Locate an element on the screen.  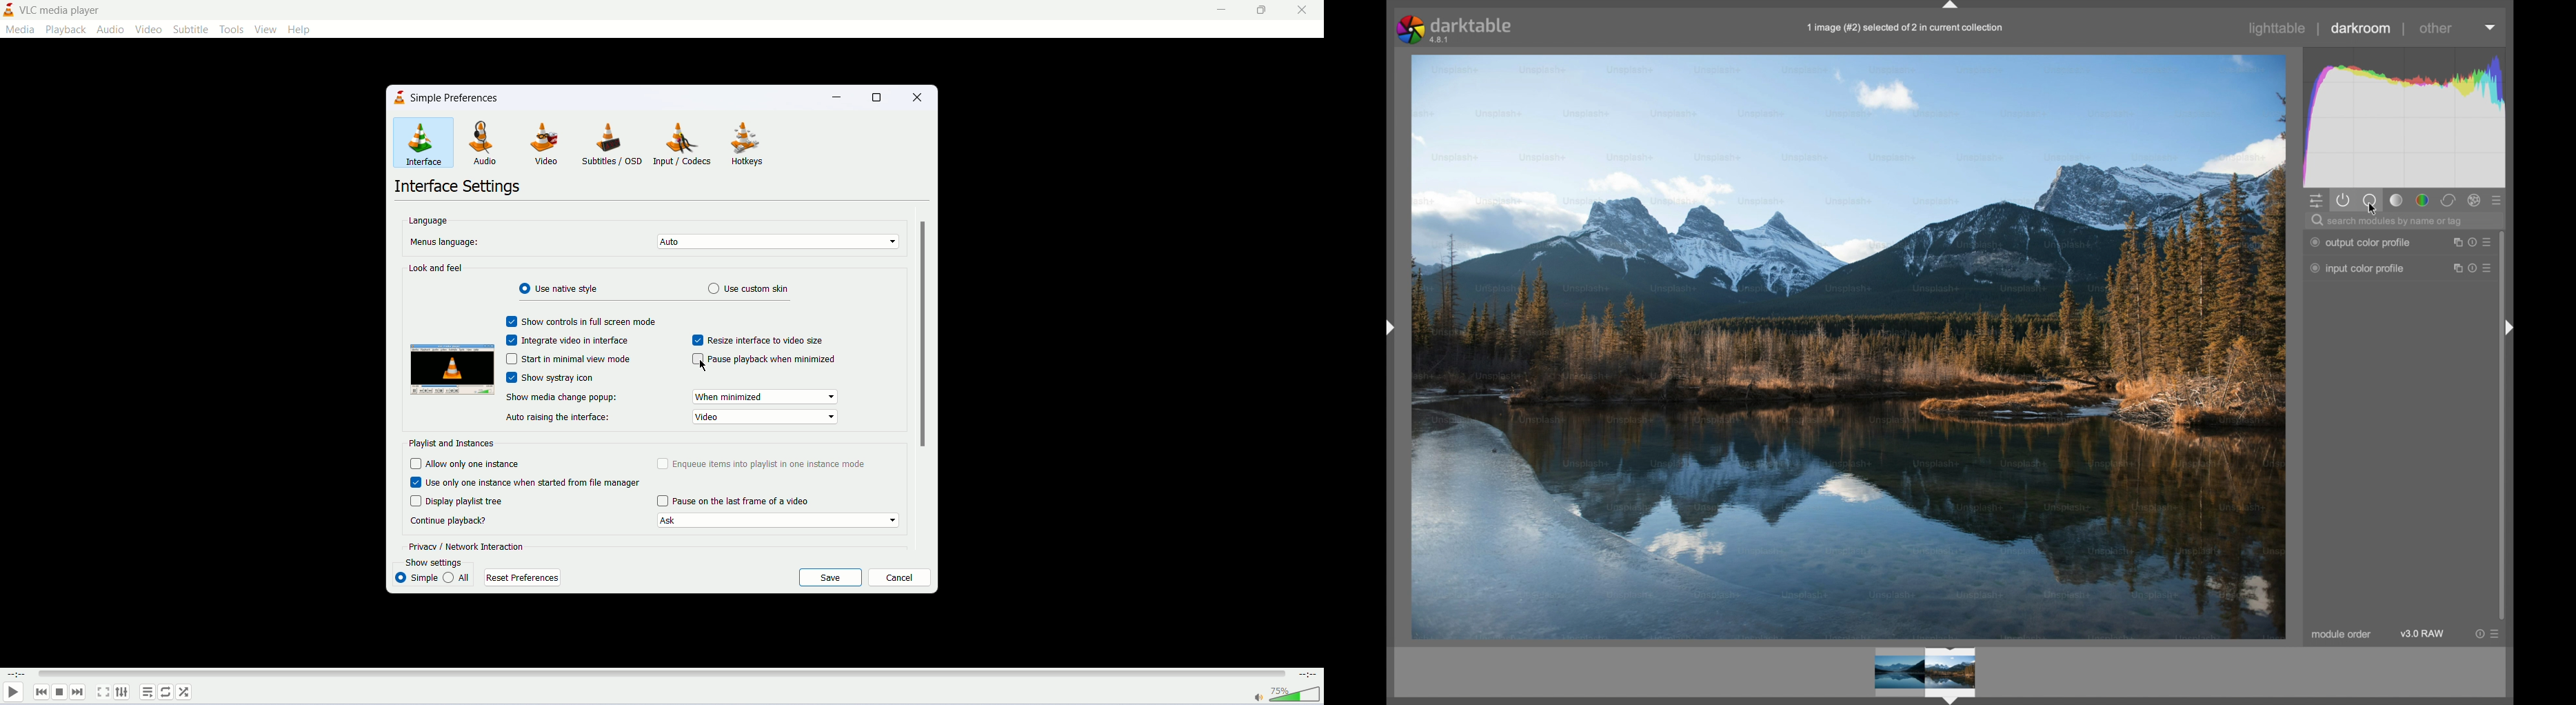
total time is located at coordinates (1311, 675).